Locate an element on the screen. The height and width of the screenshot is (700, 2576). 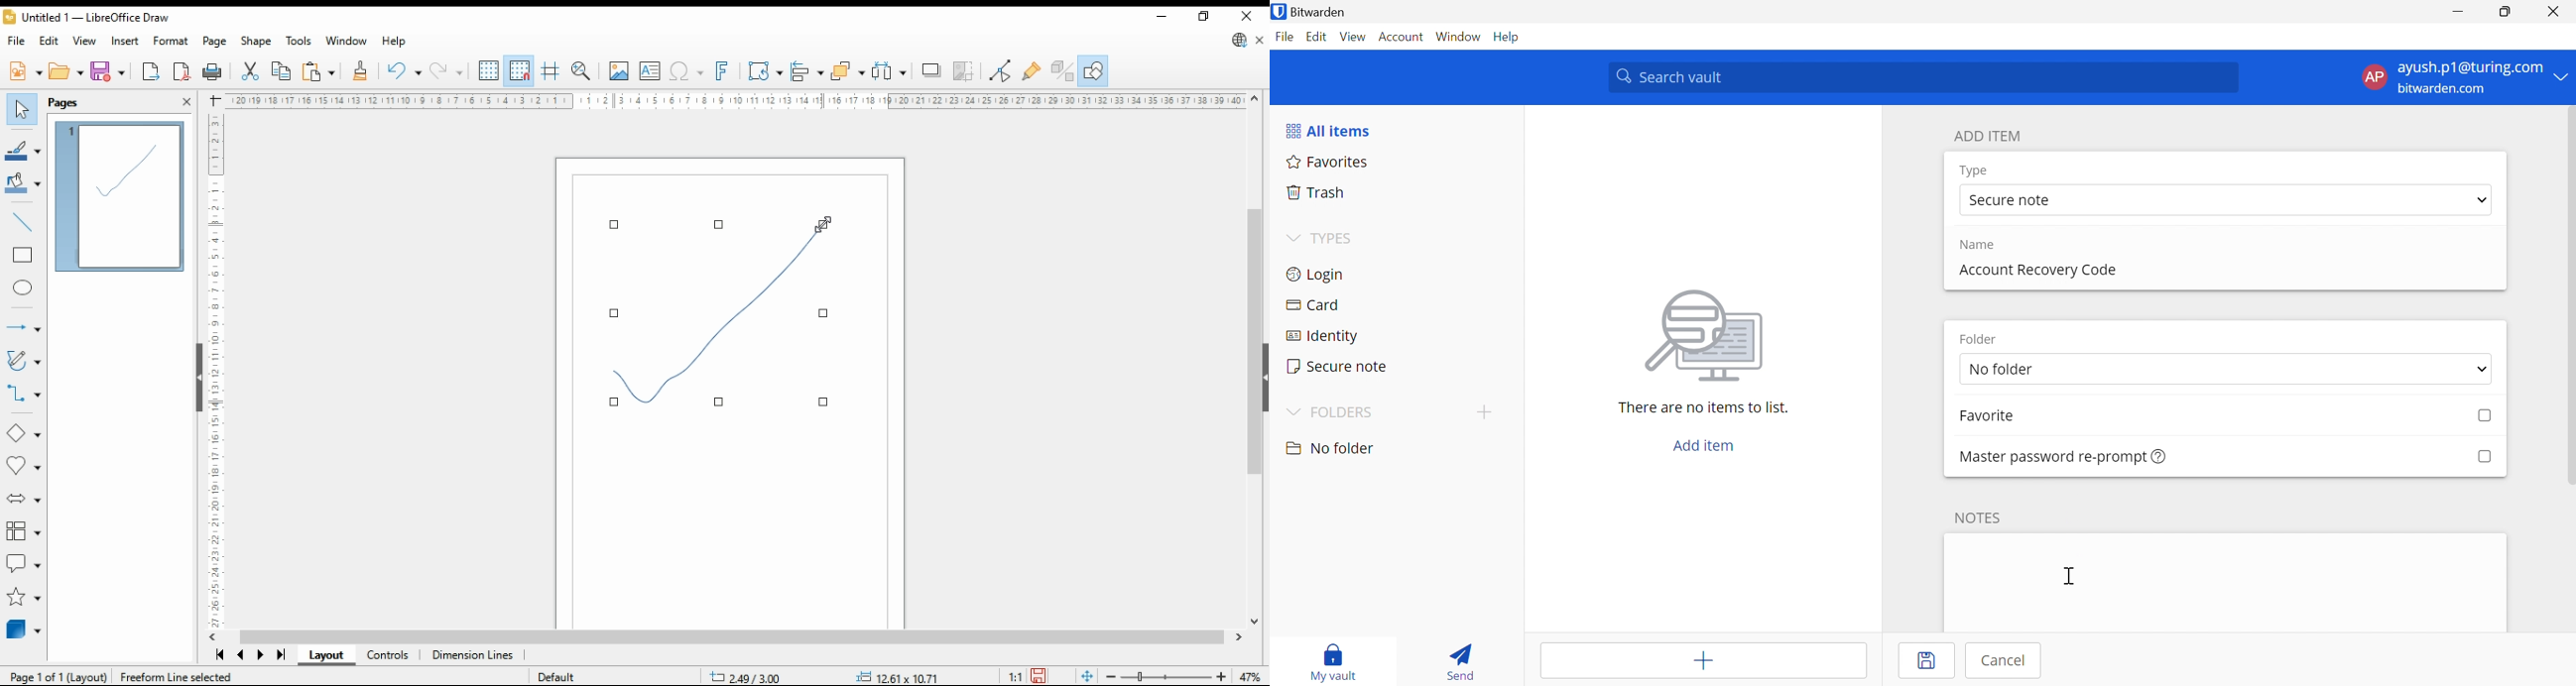
ADDITEM is located at coordinates (1992, 136).